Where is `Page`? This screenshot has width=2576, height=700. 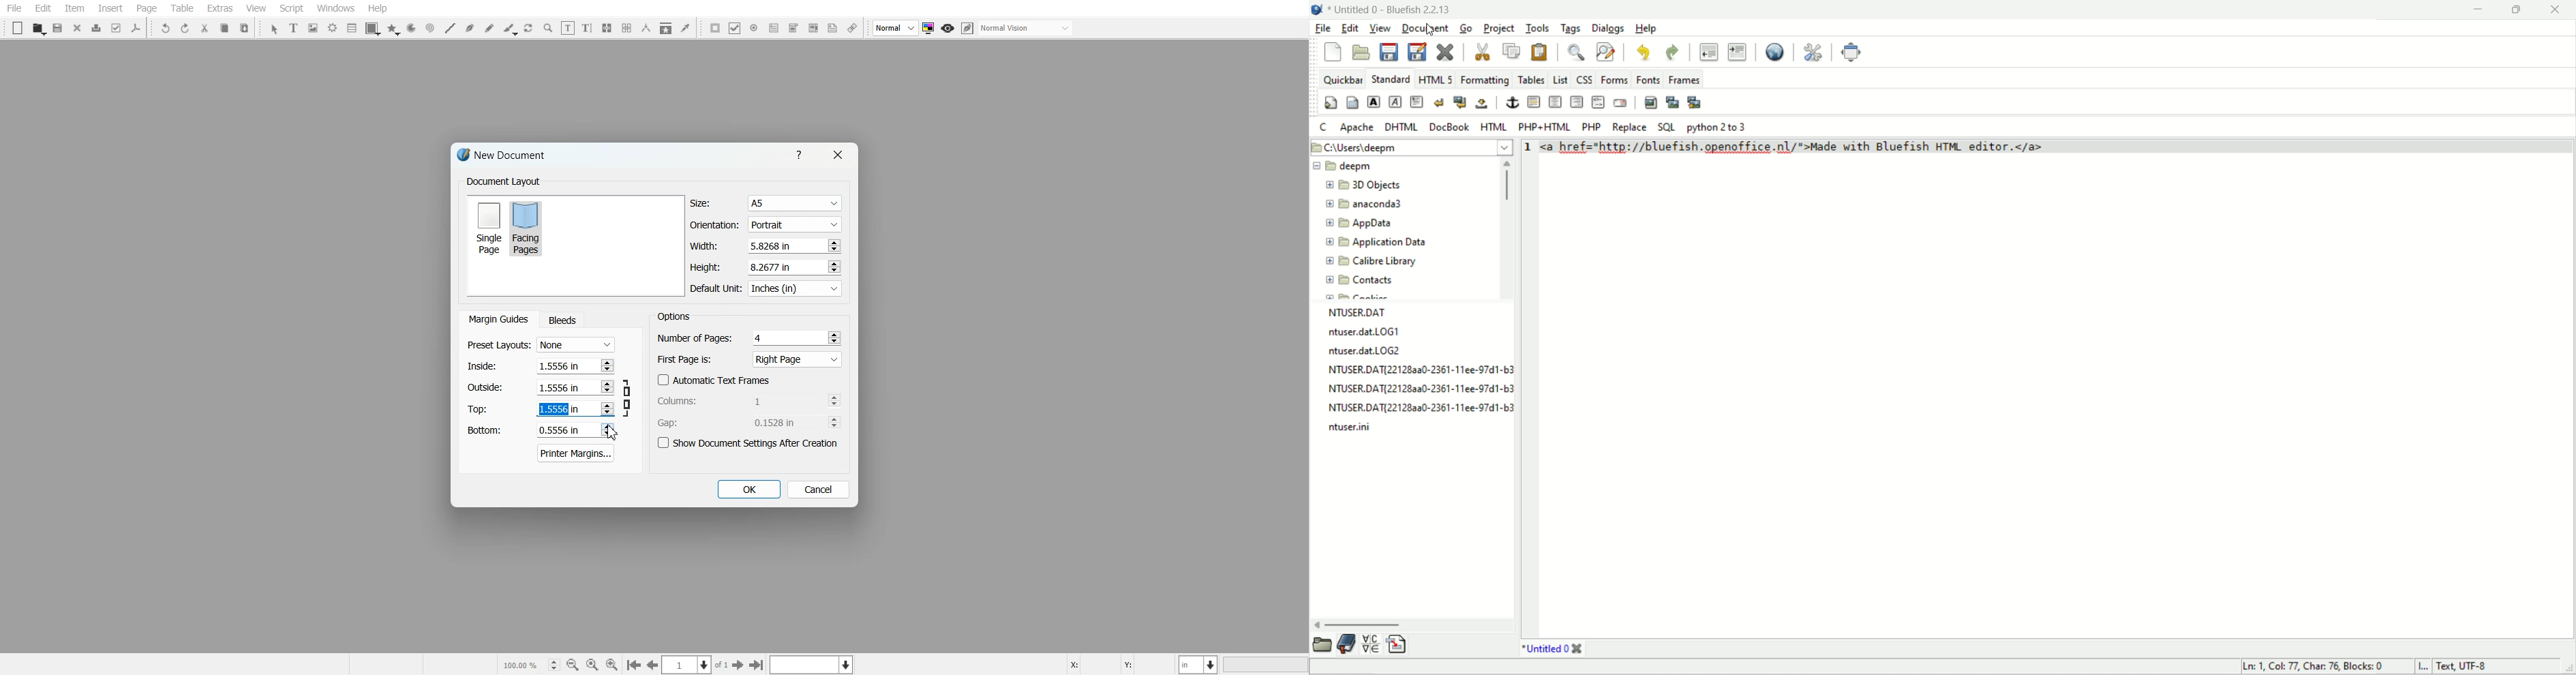
Page is located at coordinates (146, 9).